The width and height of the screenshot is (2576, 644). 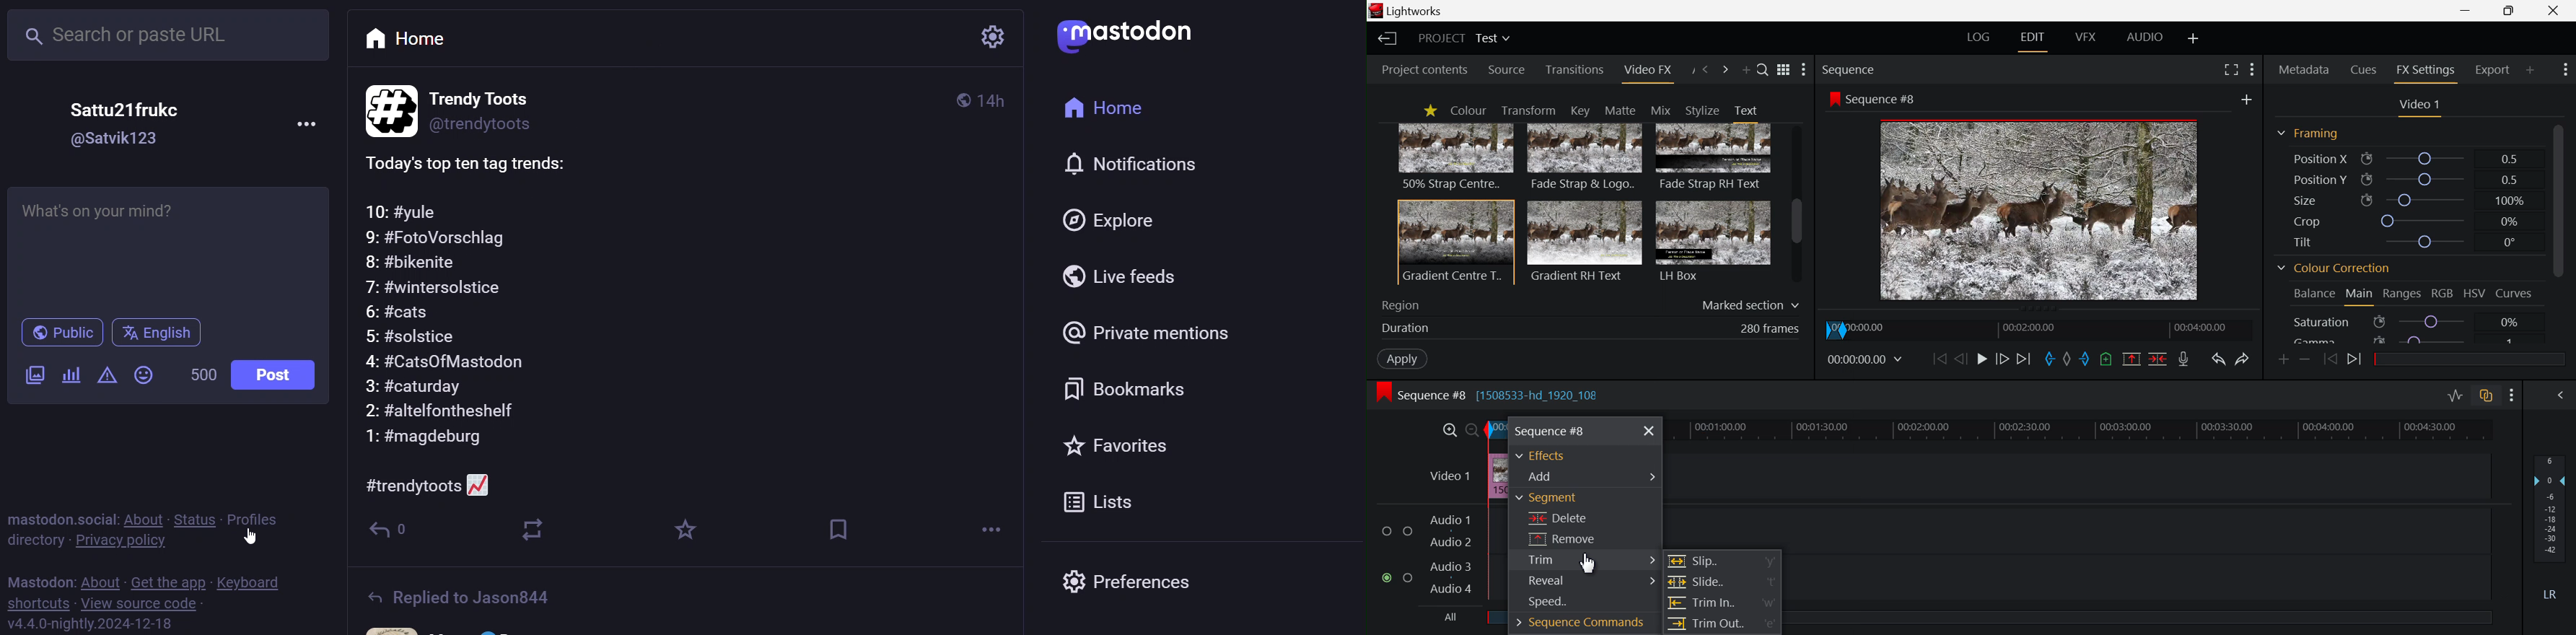 I want to click on Project contents, so click(x=1423, y=69).